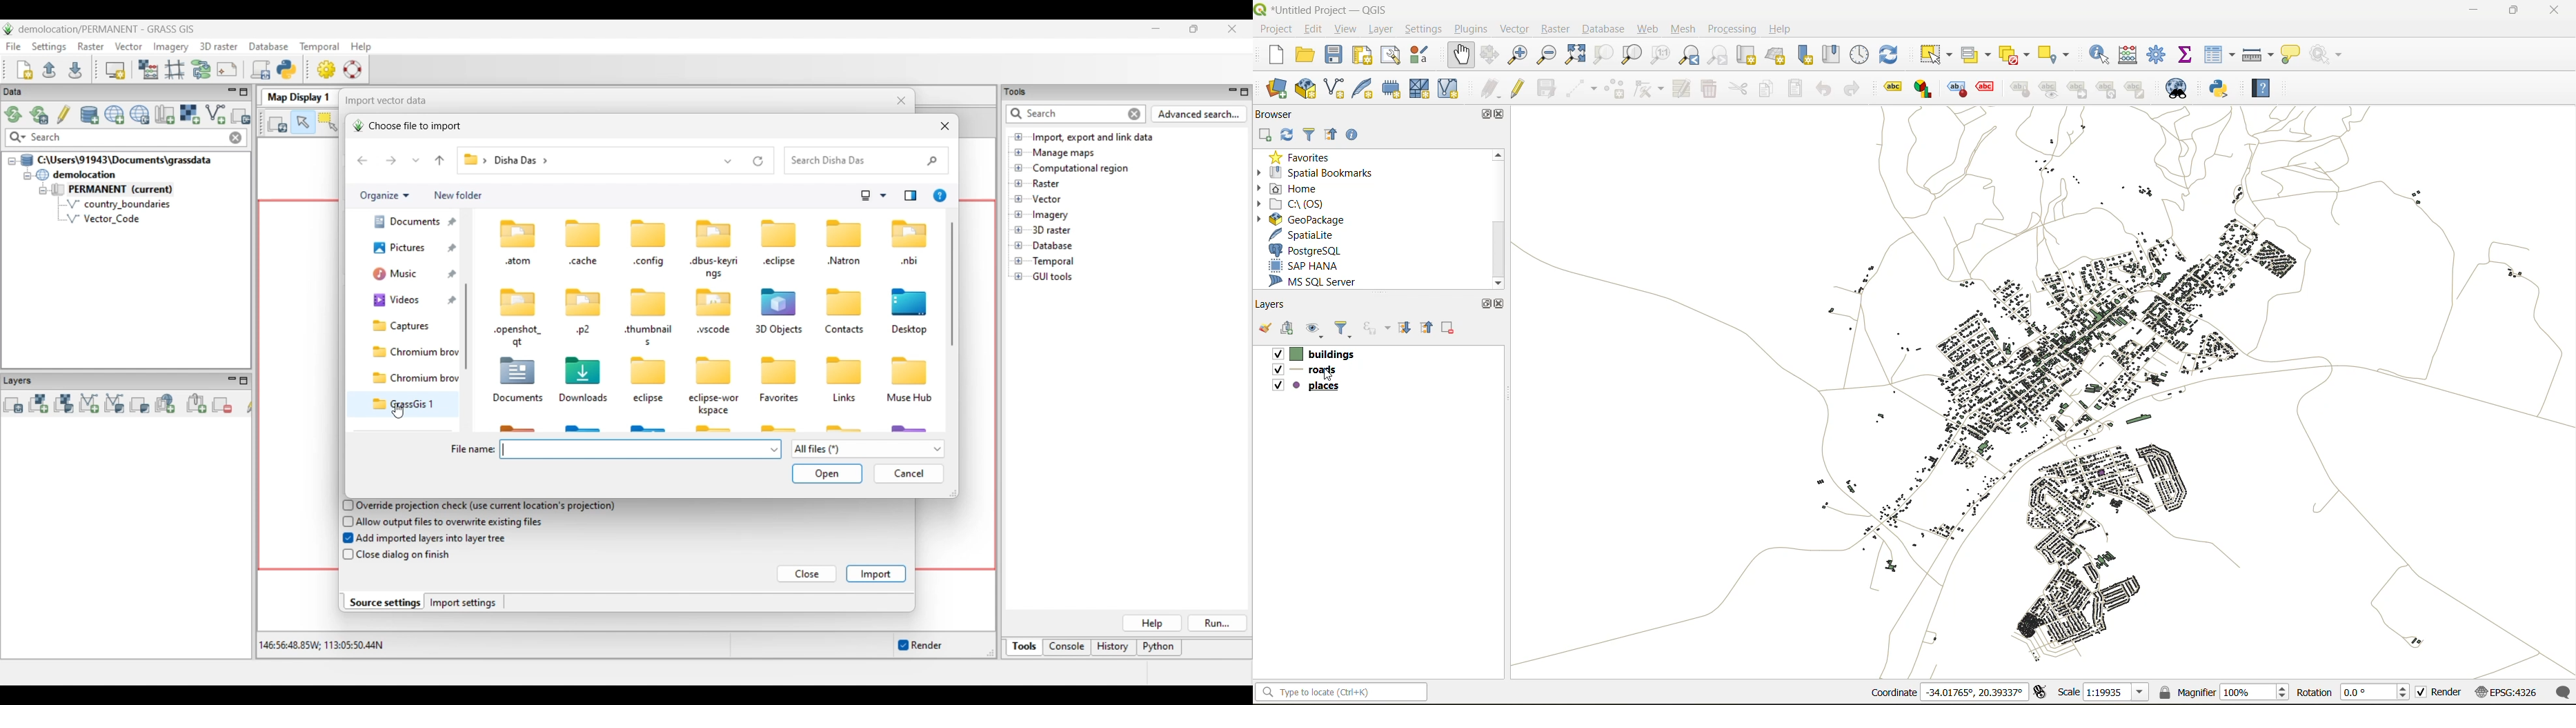 This screenshot has width=2576, height=728. What do you see at coordinates (2265, 90) in the screenshot?
I see `help` at bounding box center [2265, 90].